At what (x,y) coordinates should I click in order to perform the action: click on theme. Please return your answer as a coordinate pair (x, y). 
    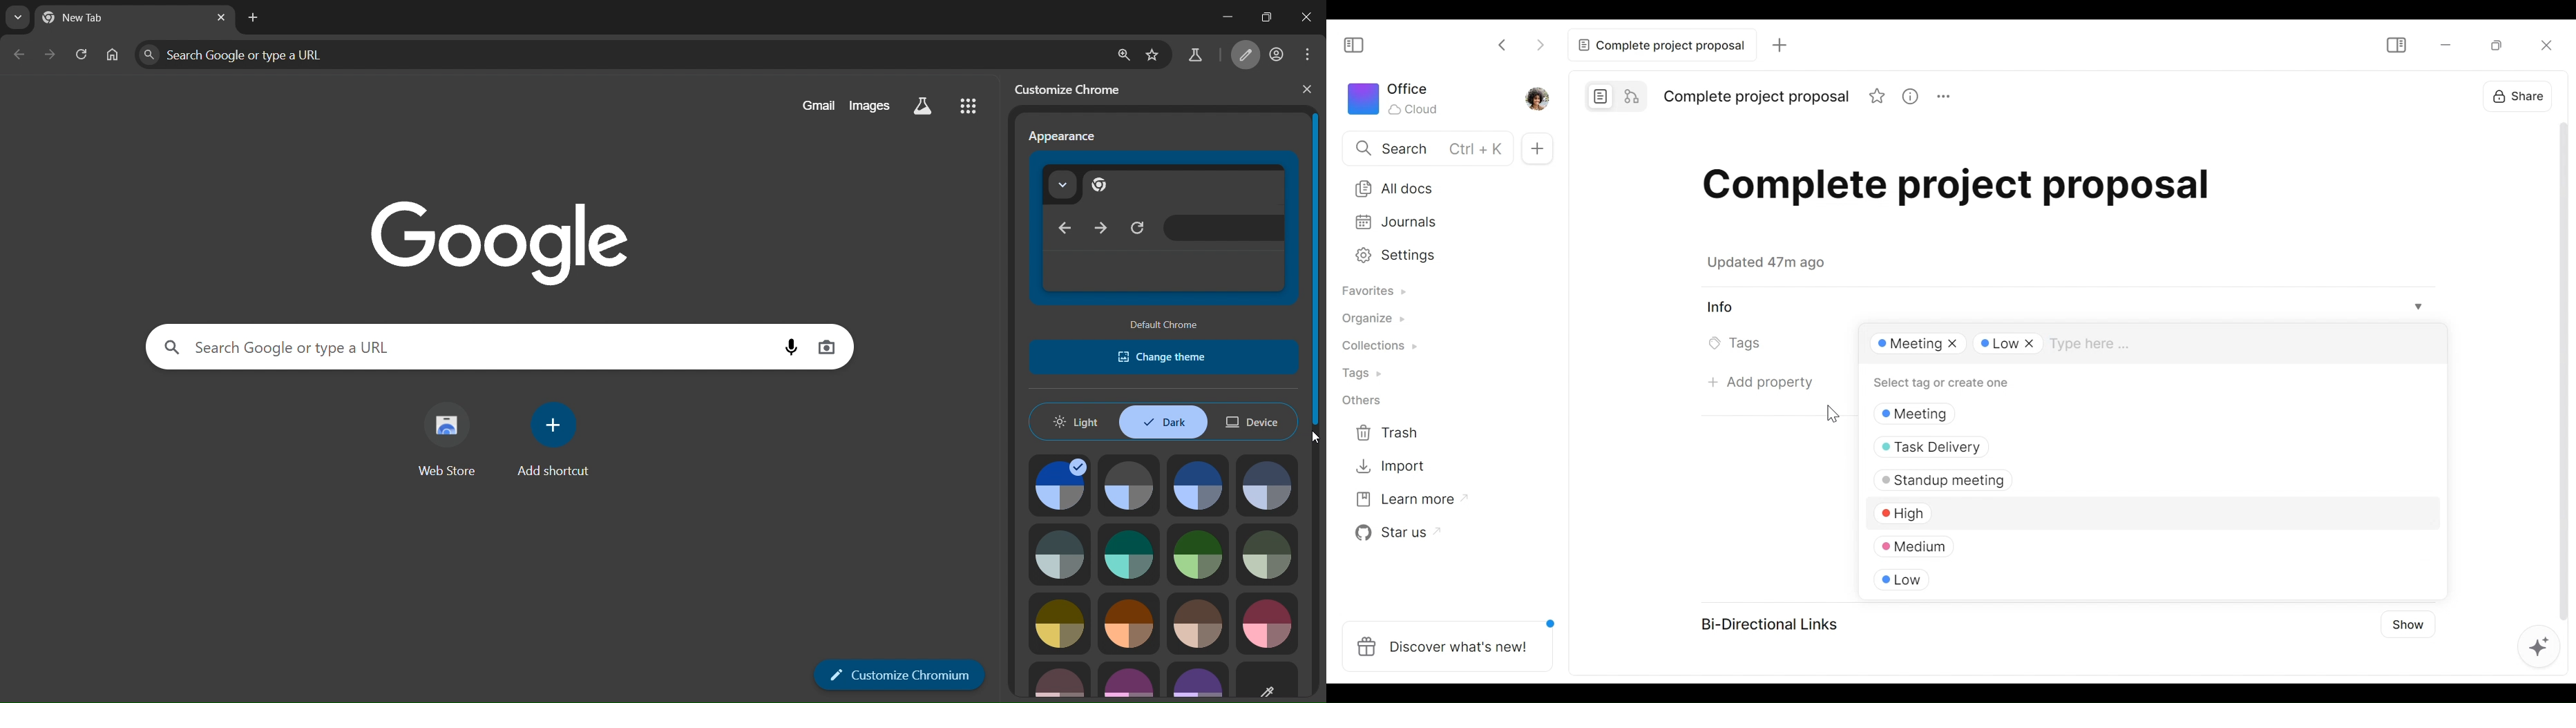
    Looking at the image, I should click on (1058, 623).